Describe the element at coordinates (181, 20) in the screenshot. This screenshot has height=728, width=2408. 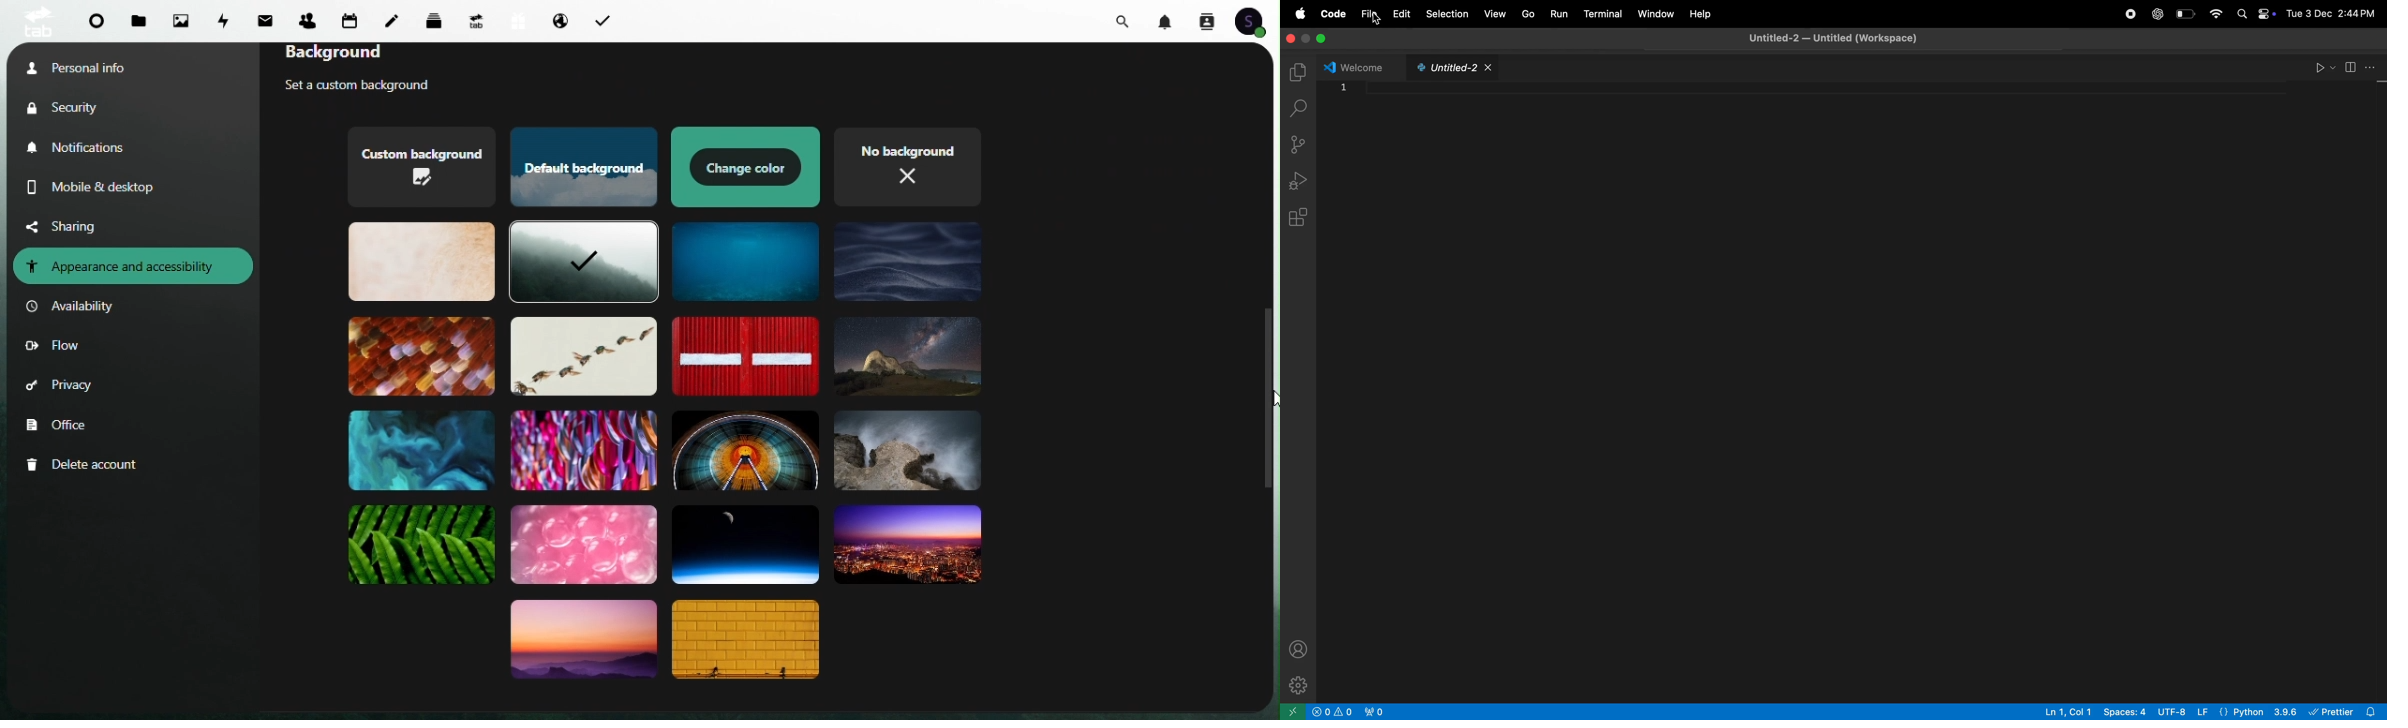
I see `Photos` at that location.